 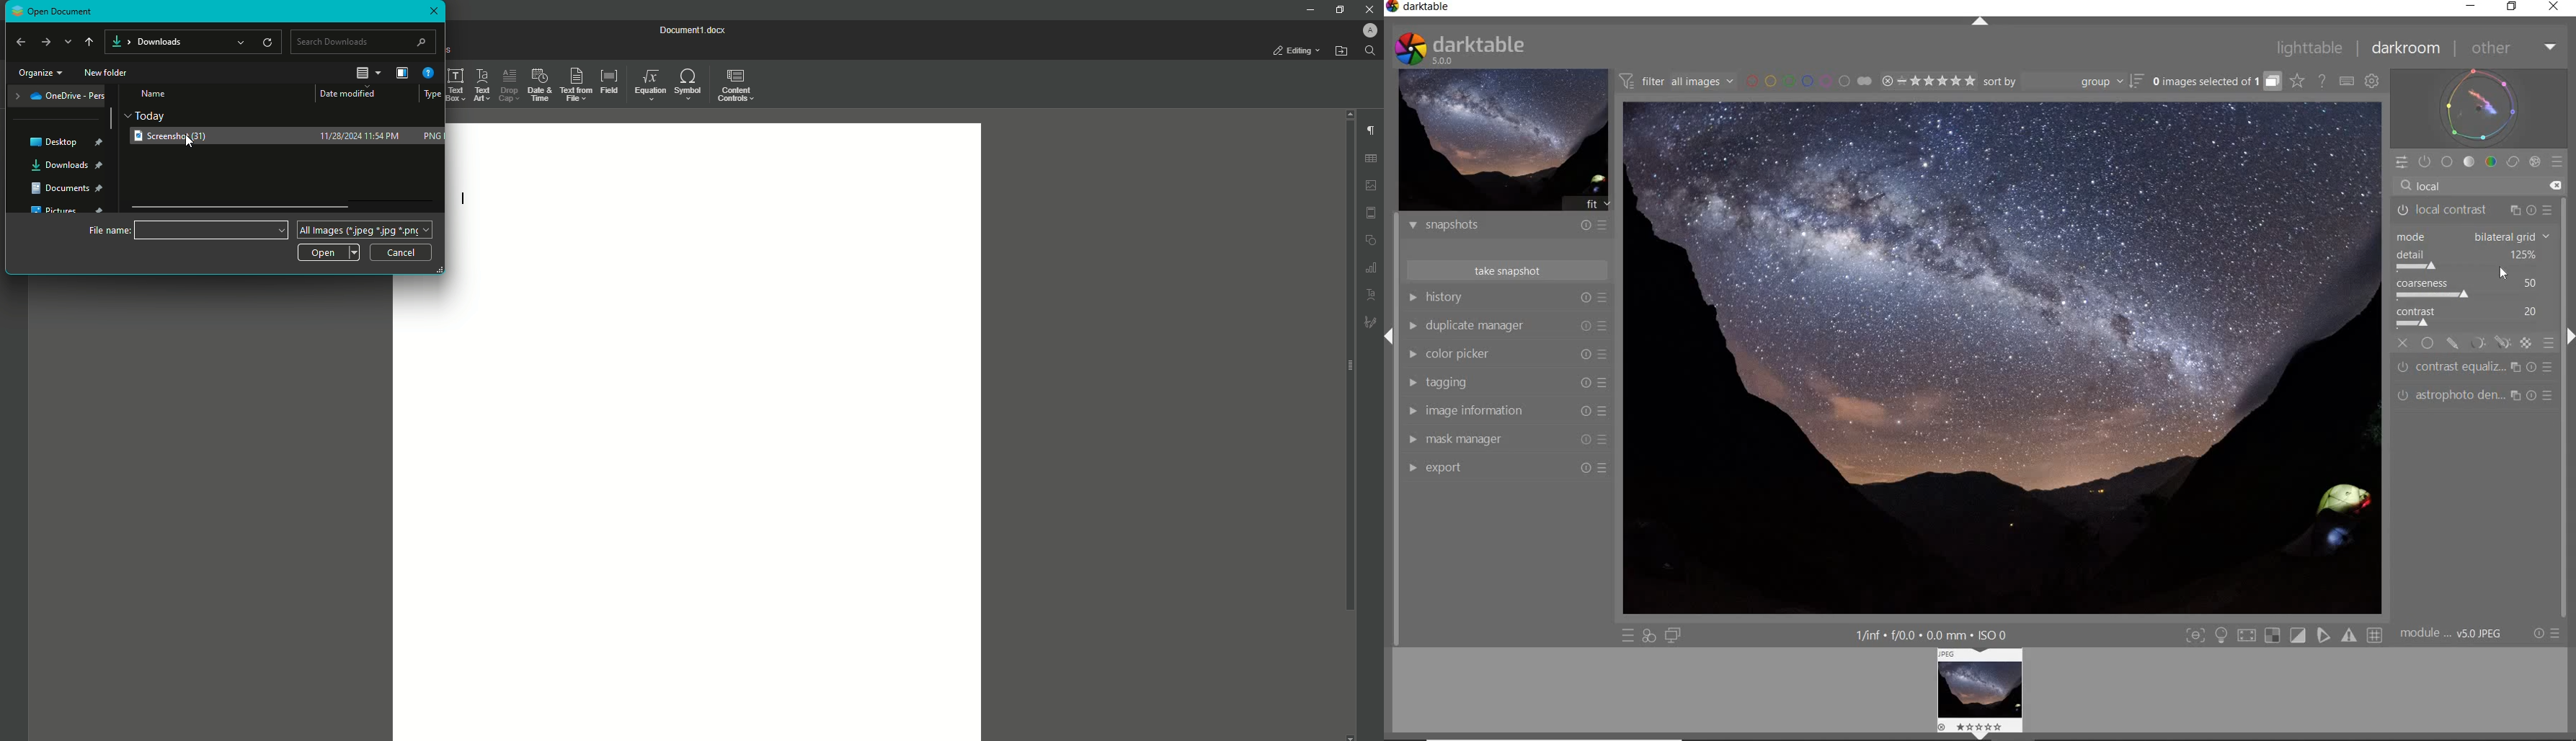 I want to click on Cursor, so click(x=191, y=141).